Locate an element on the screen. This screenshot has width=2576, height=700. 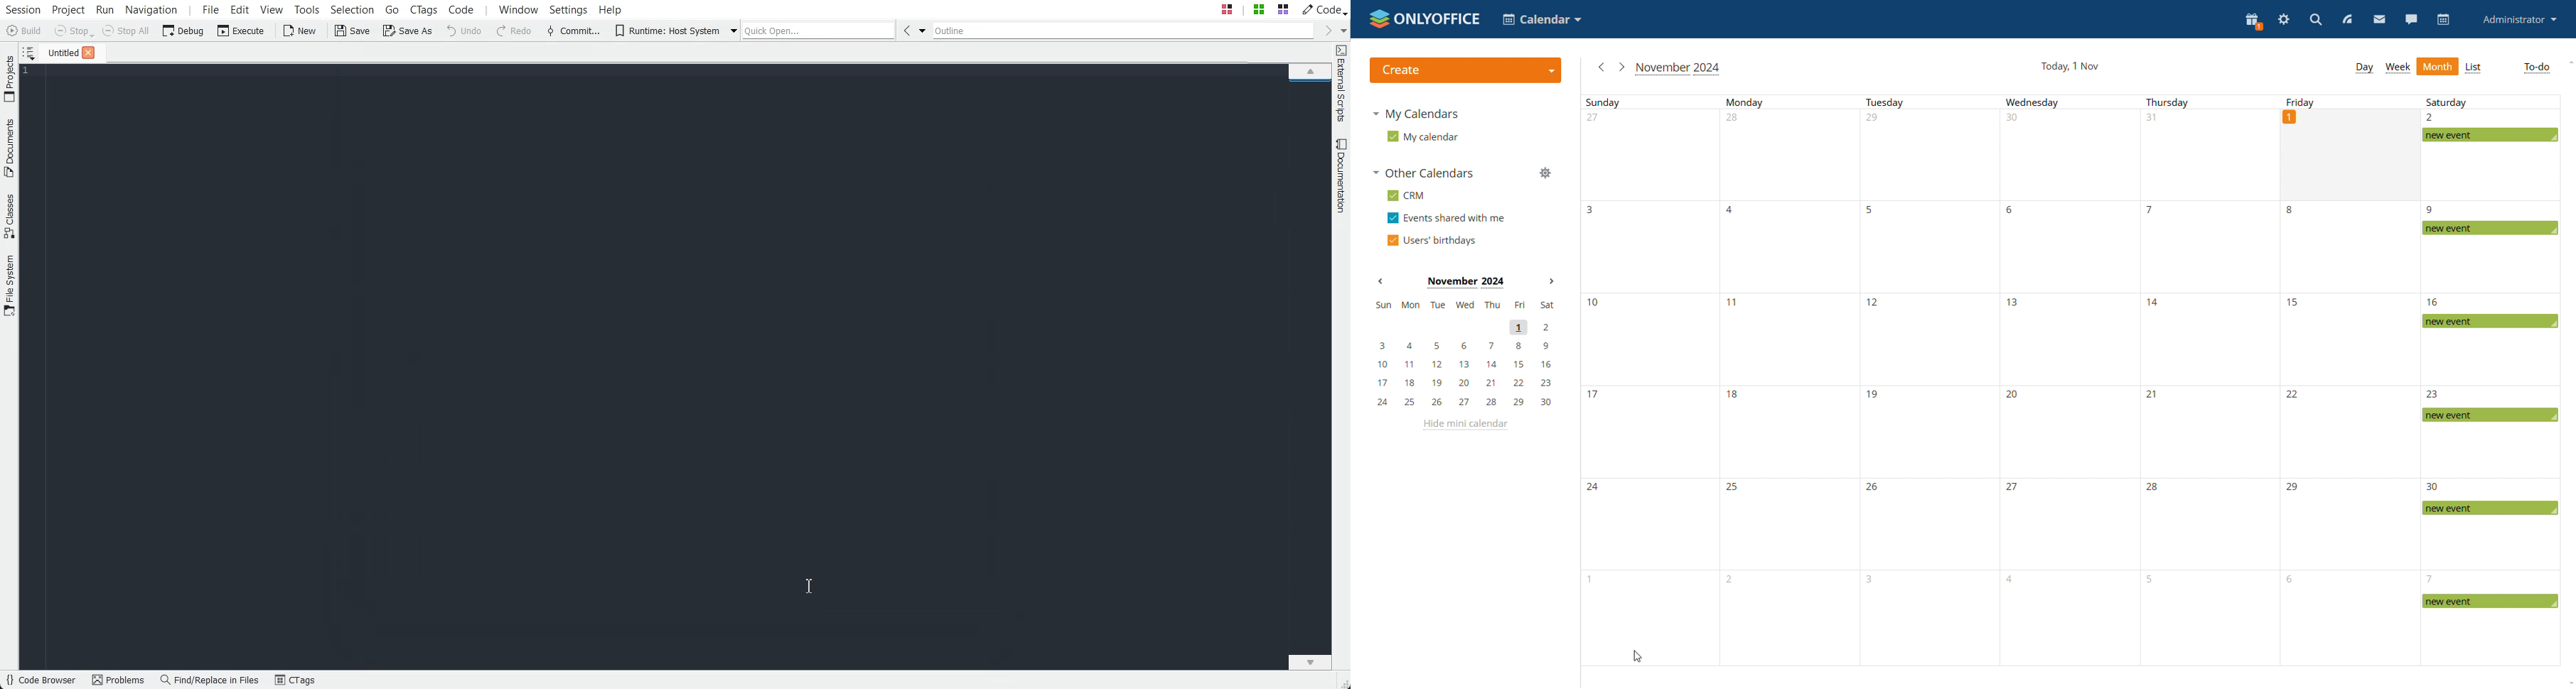
to-do is located at coordinates (2537, 68).